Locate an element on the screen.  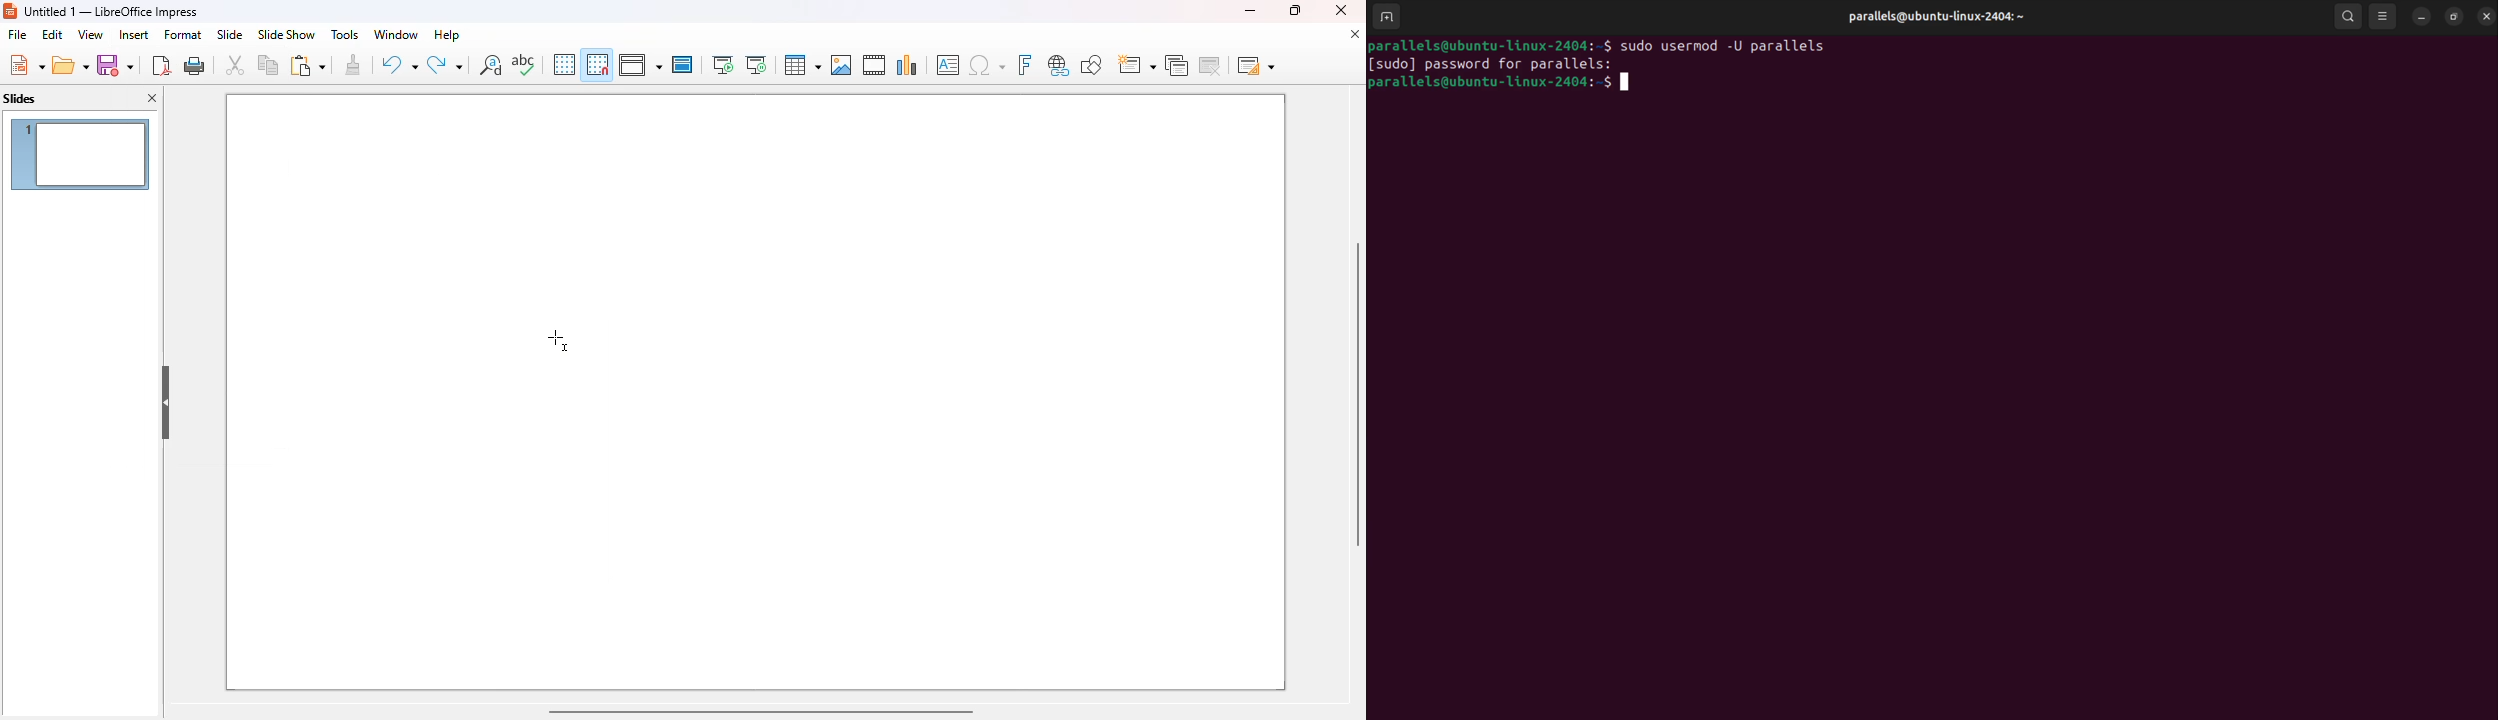
format is located at coordinates (183, 34).